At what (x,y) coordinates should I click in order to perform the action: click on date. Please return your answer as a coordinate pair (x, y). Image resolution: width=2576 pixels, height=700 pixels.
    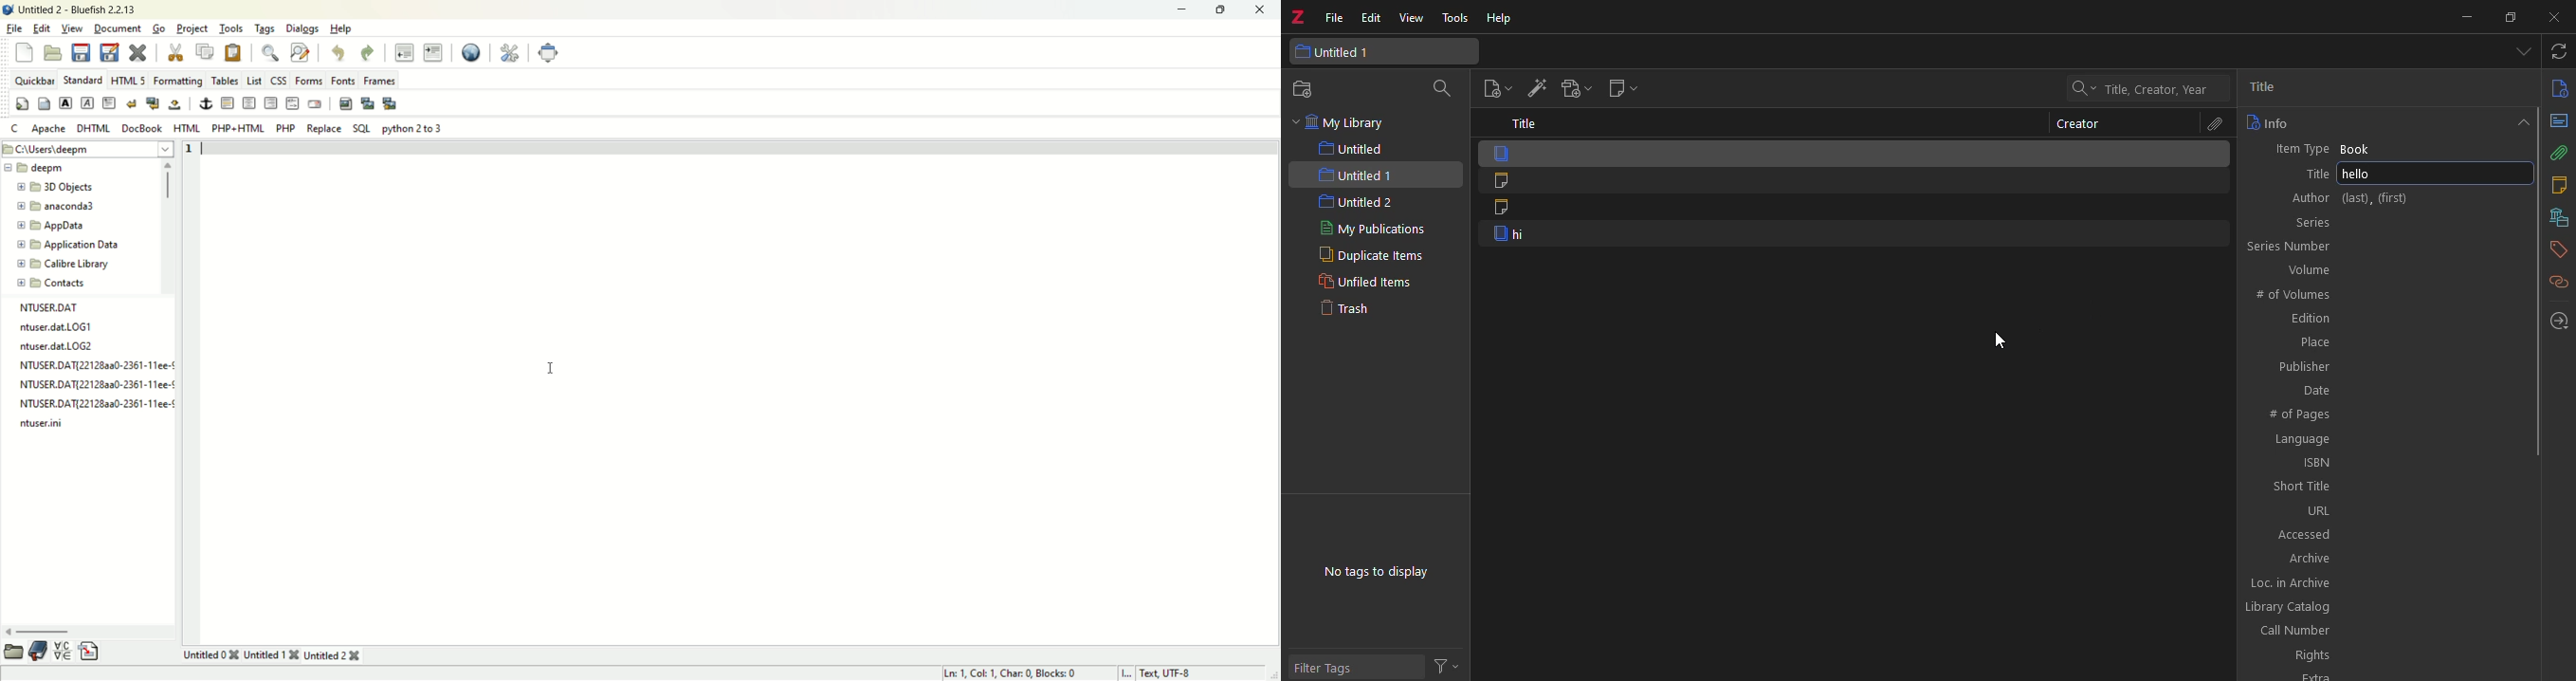
    Looking at the image, I should click on (2388, 389).